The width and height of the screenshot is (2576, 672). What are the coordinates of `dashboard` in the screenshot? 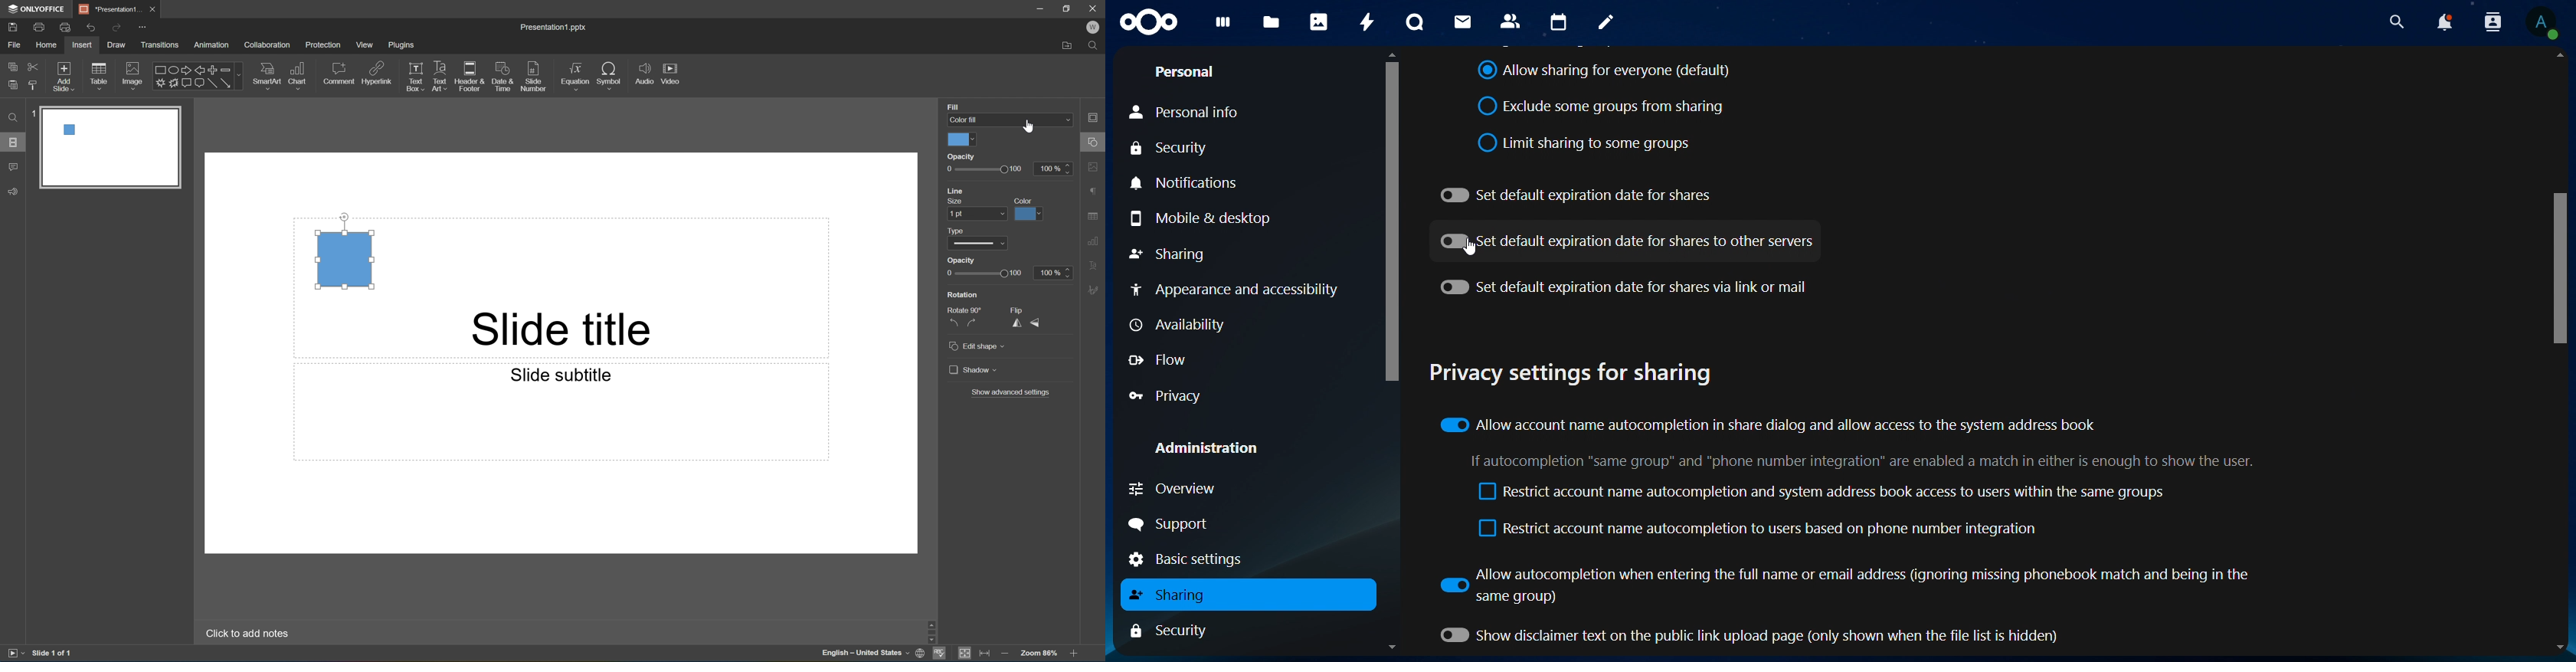 It's located at (1221, 27).